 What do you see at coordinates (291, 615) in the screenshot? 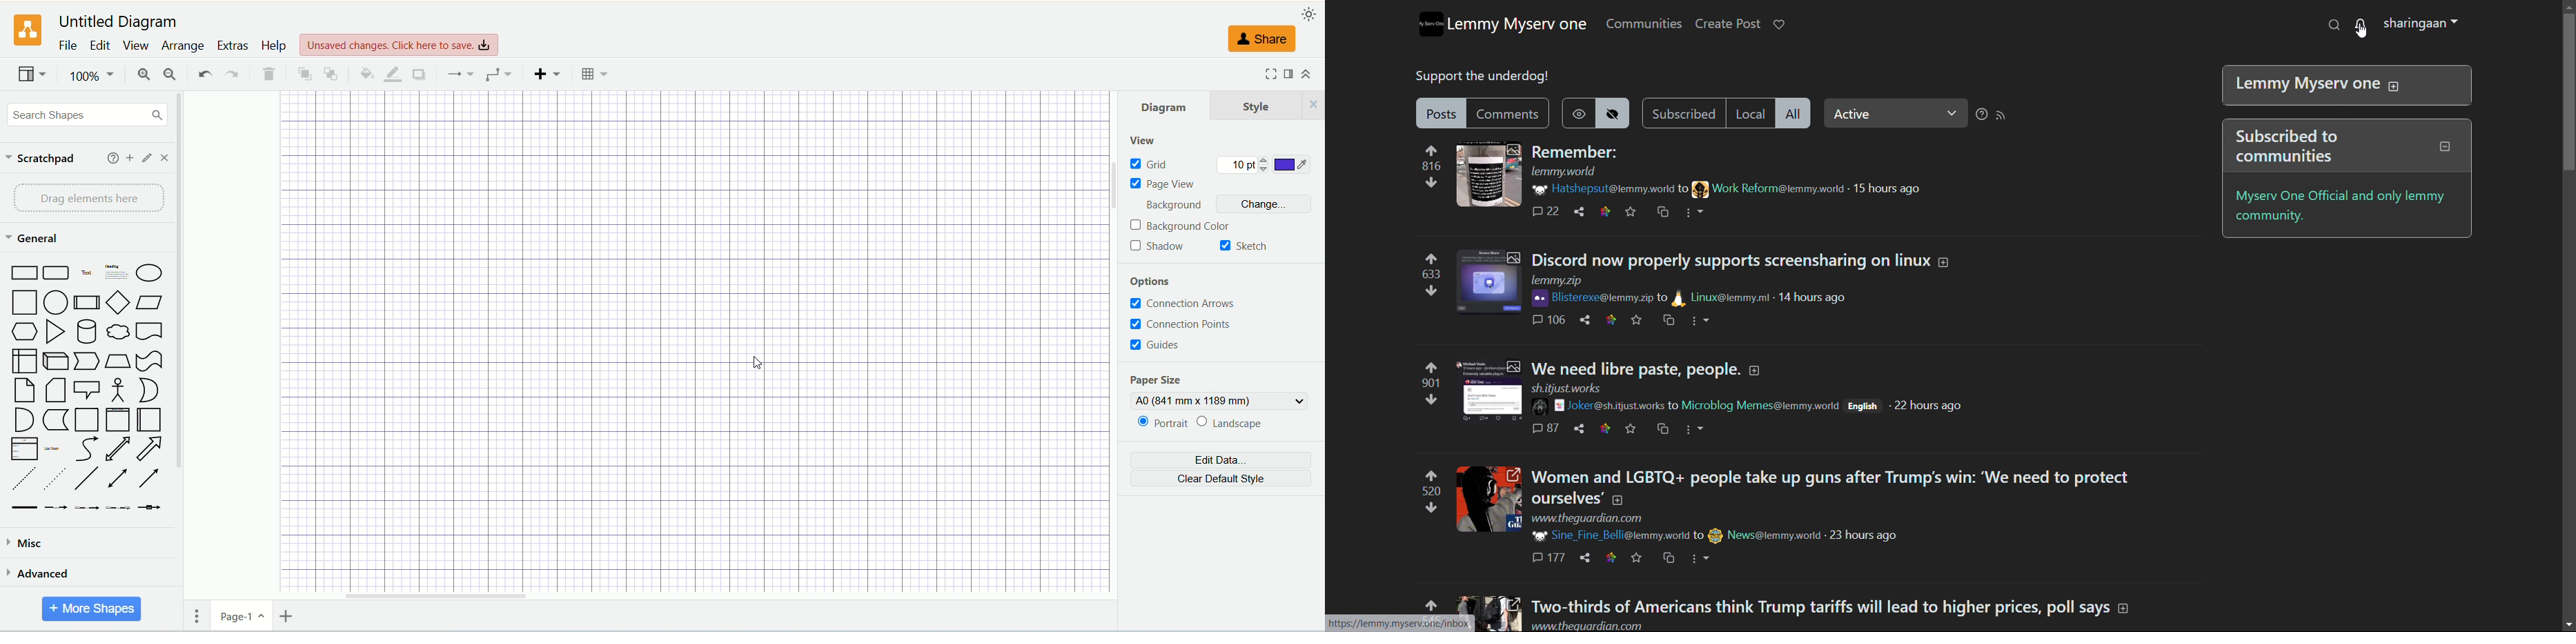
I see `add page` at bounding box center [291, 615].